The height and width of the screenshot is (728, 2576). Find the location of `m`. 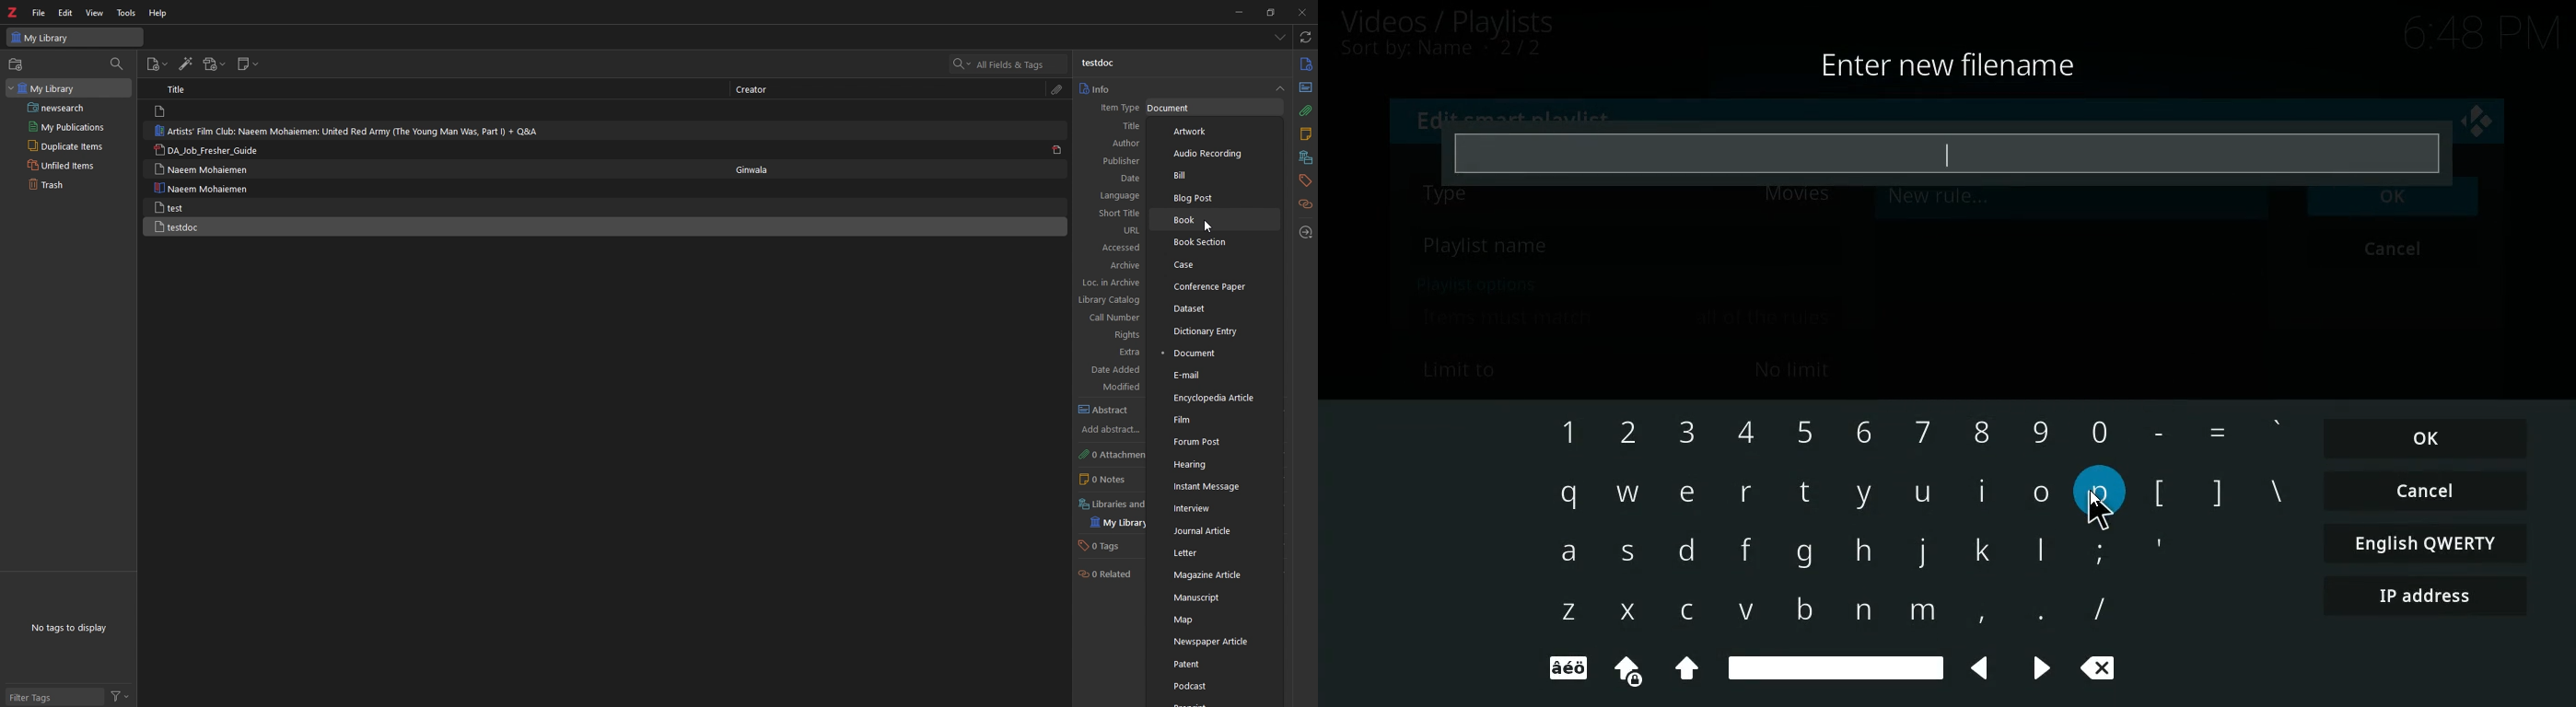

m is located at coordinates (1921, 614).